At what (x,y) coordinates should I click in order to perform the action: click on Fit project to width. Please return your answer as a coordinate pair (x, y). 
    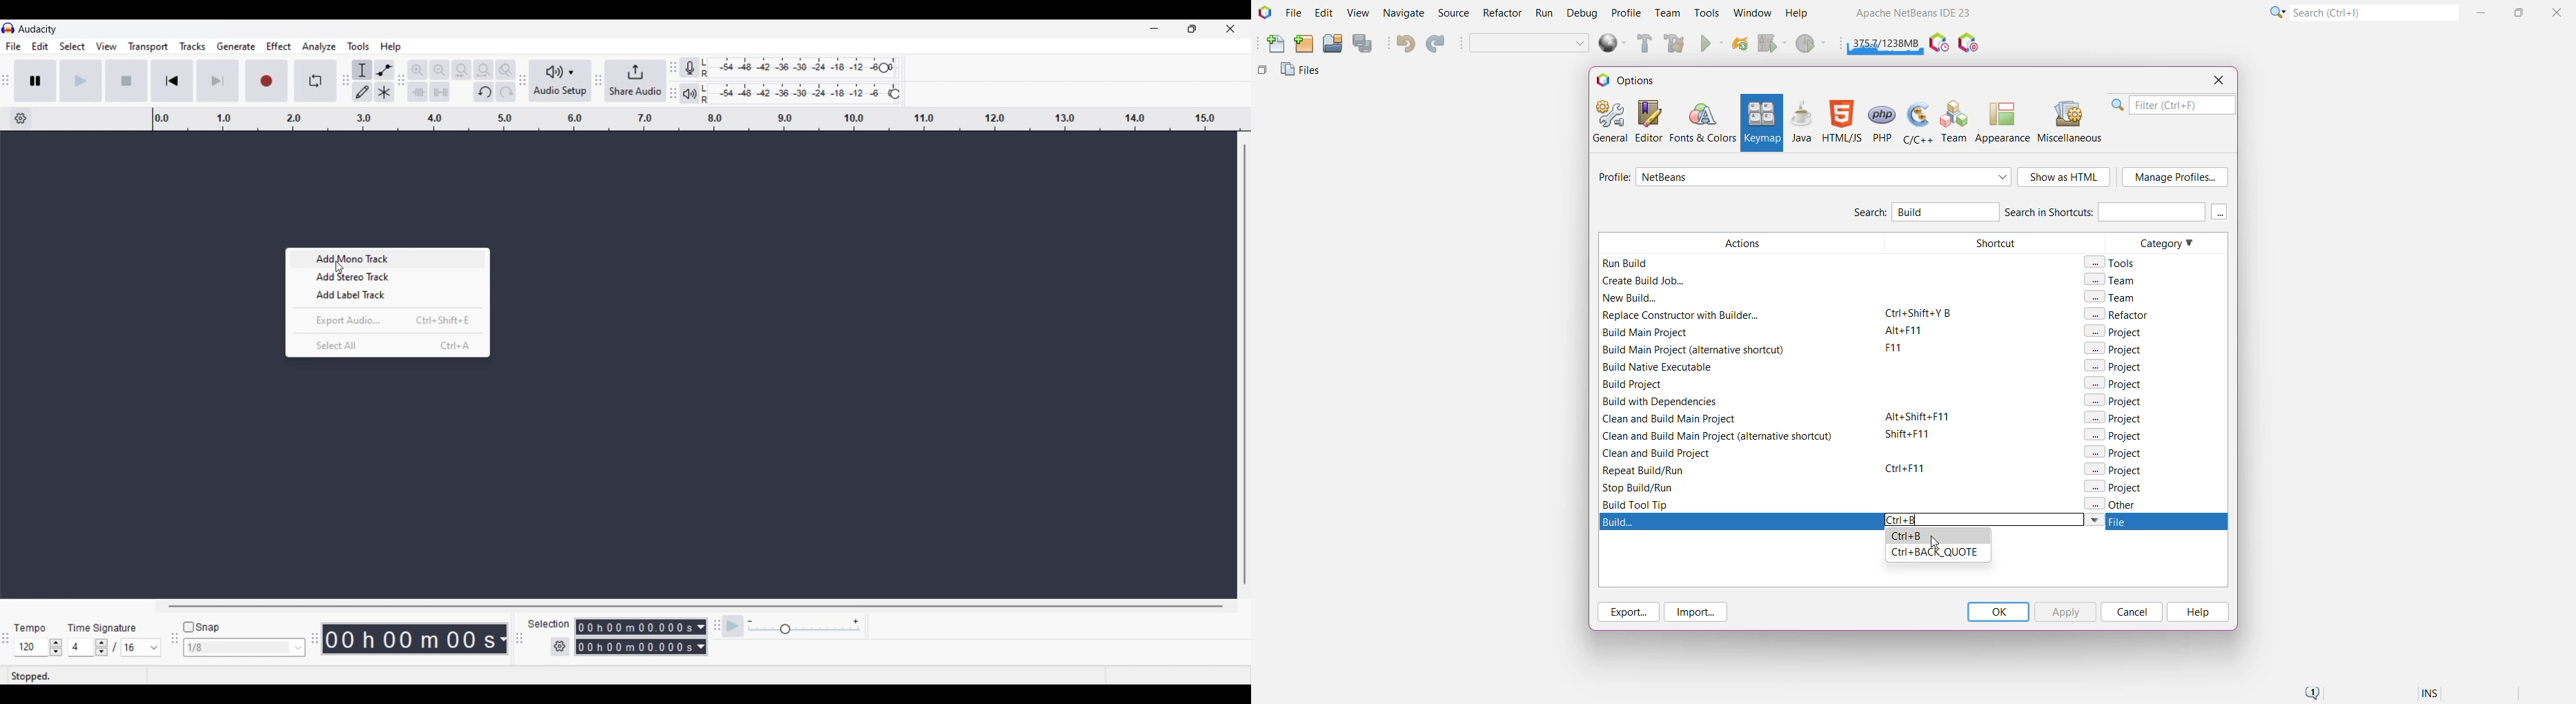
    Looking at the image, I should click on (484, 70).